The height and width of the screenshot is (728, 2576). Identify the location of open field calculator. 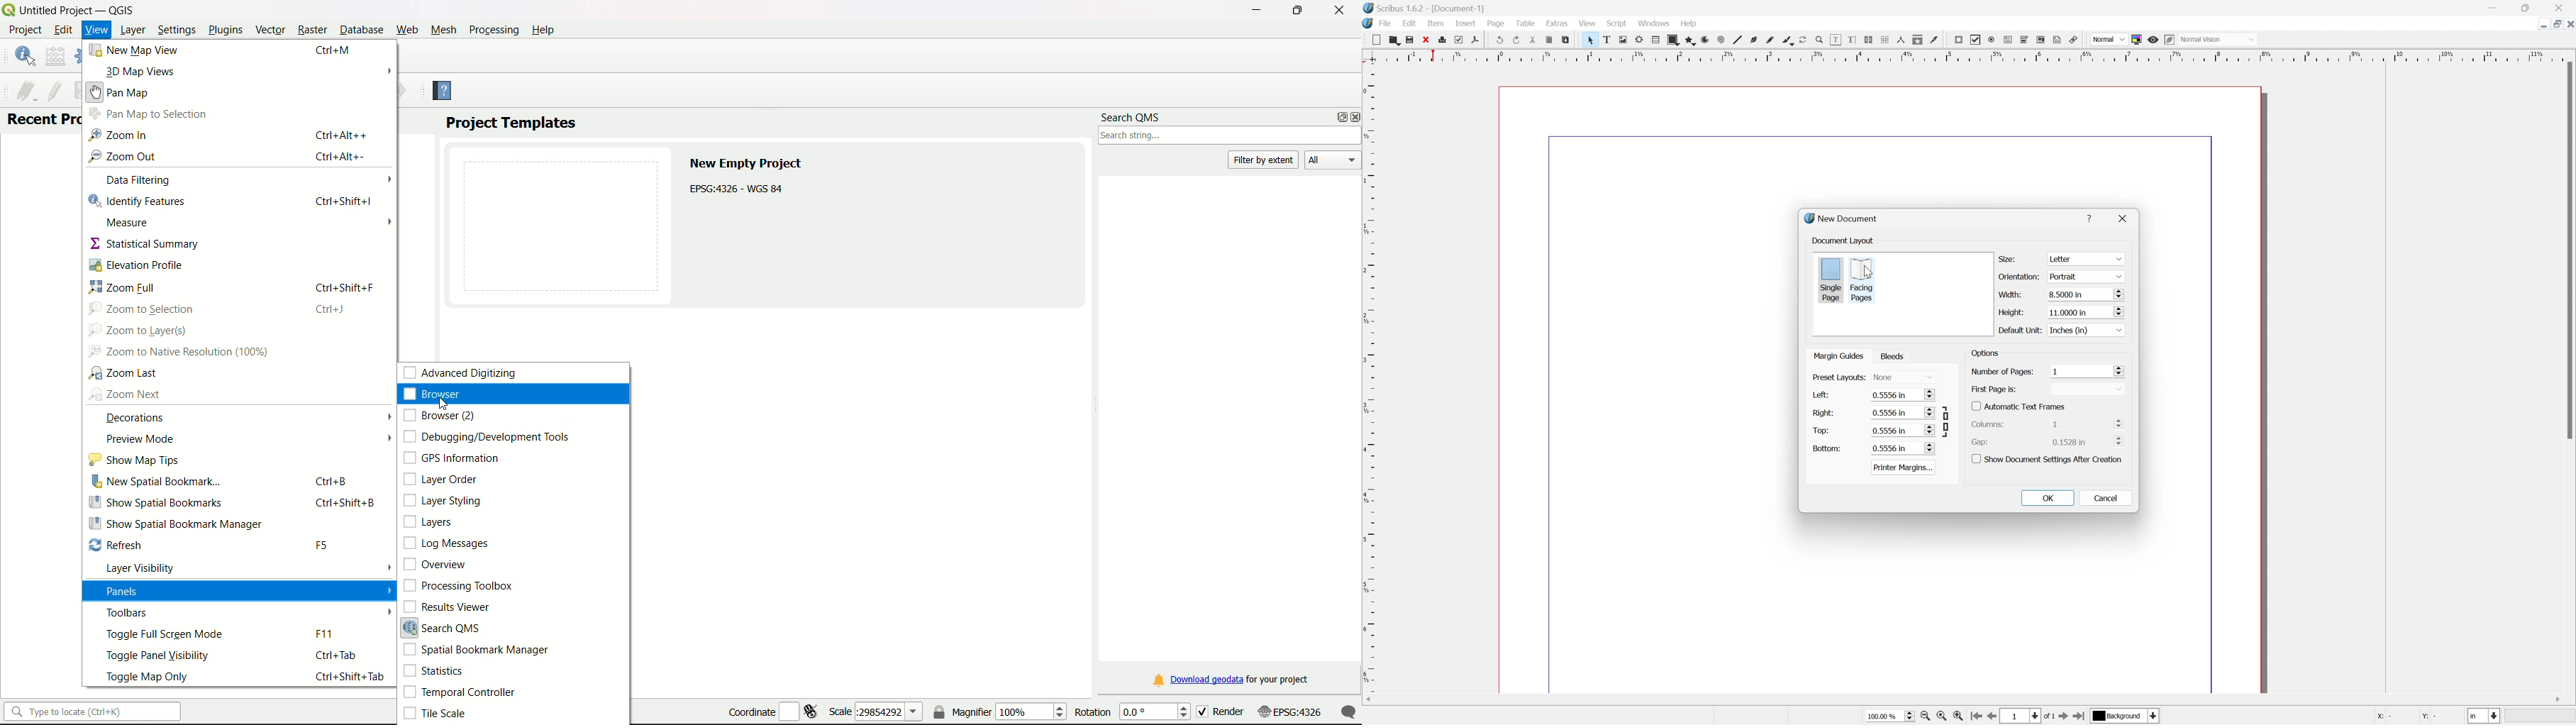
(56, 55).